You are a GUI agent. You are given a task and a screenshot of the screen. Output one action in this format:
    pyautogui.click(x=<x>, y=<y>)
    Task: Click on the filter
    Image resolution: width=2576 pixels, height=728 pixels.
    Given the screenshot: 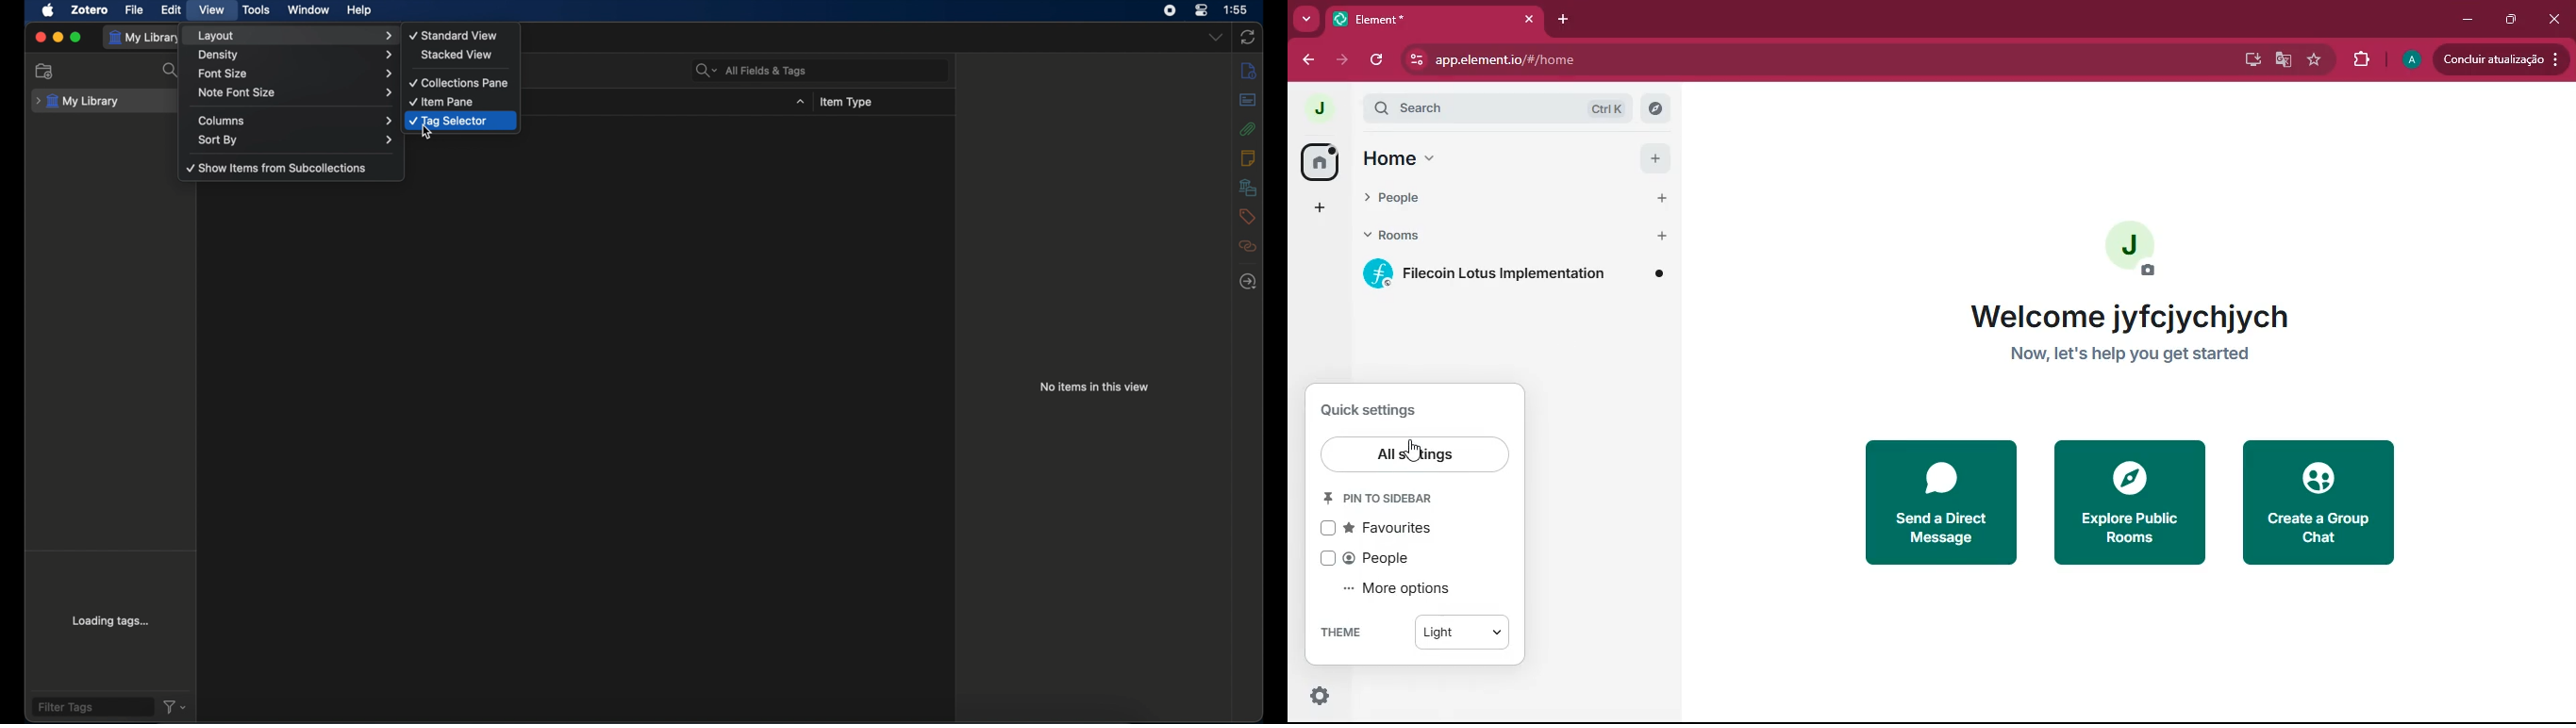 What is the action you would take?
    pyautogui.click(x=176, y=707)
    